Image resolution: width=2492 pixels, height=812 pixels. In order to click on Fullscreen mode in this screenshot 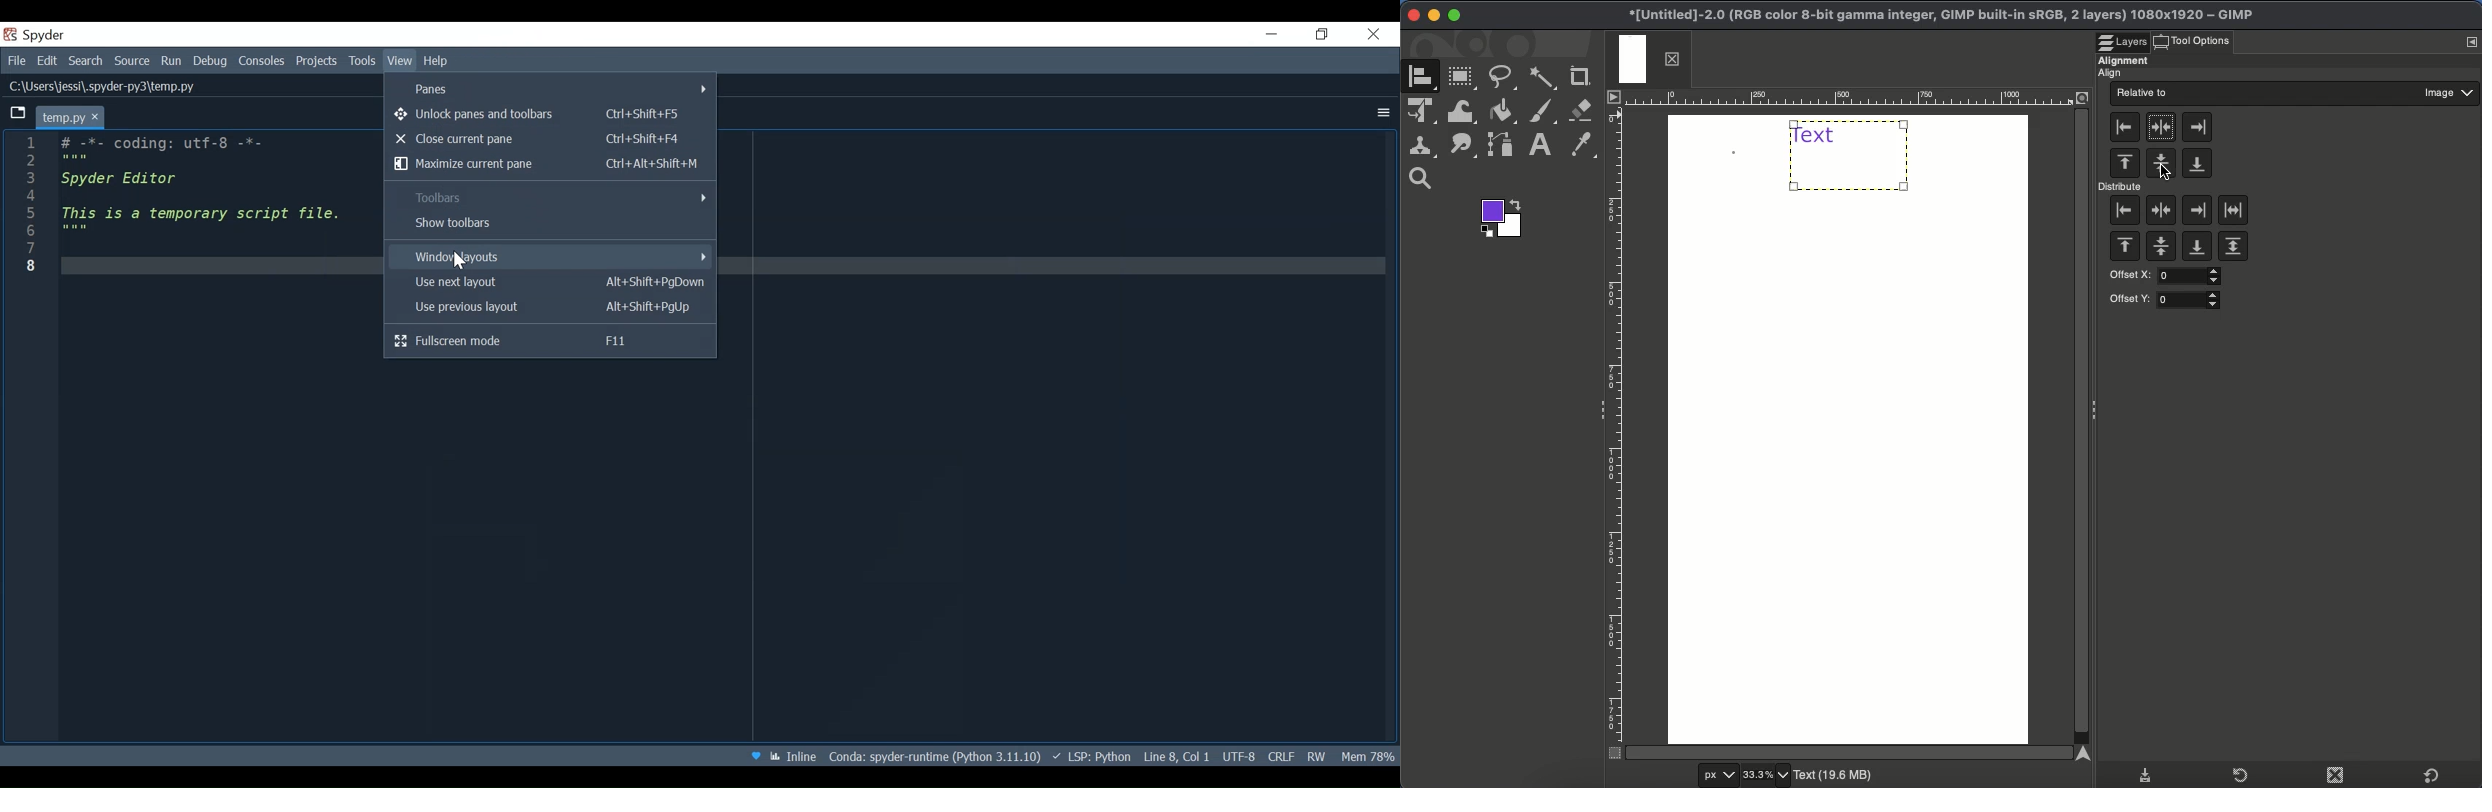, I will do `click(549, 342)`.